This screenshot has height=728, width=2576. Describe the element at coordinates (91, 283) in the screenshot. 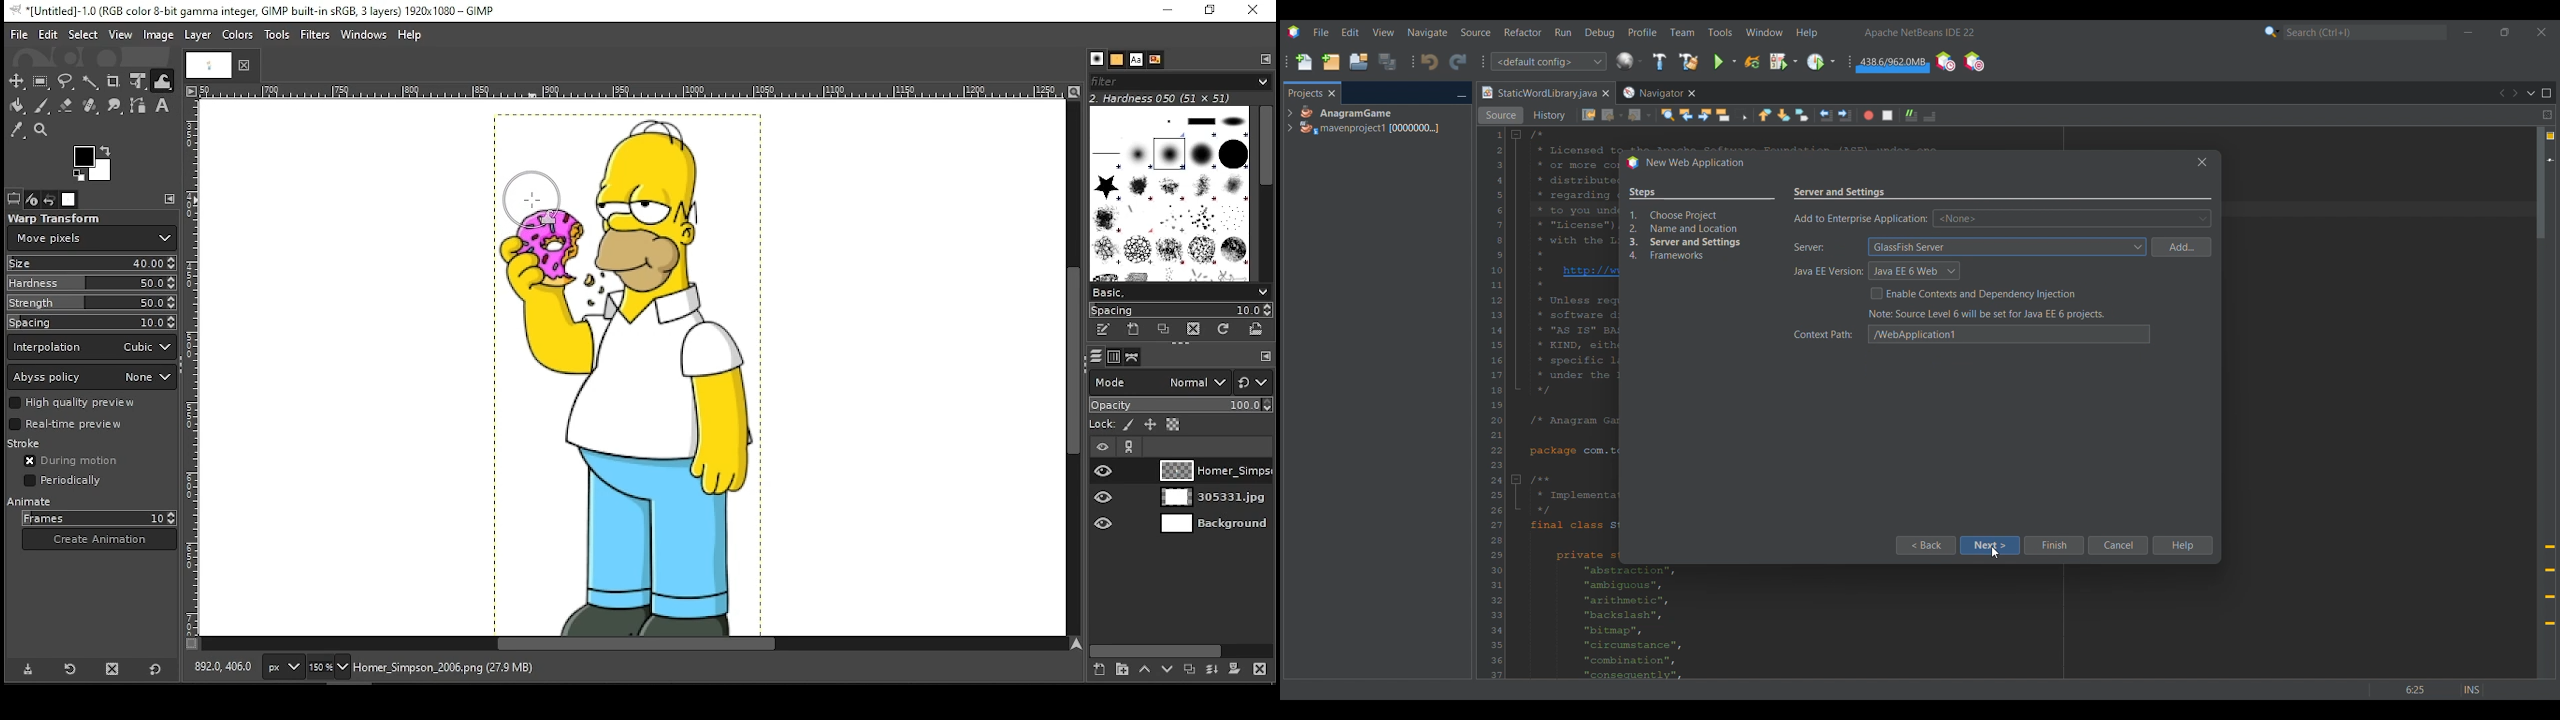

I see `hardness` at that location.